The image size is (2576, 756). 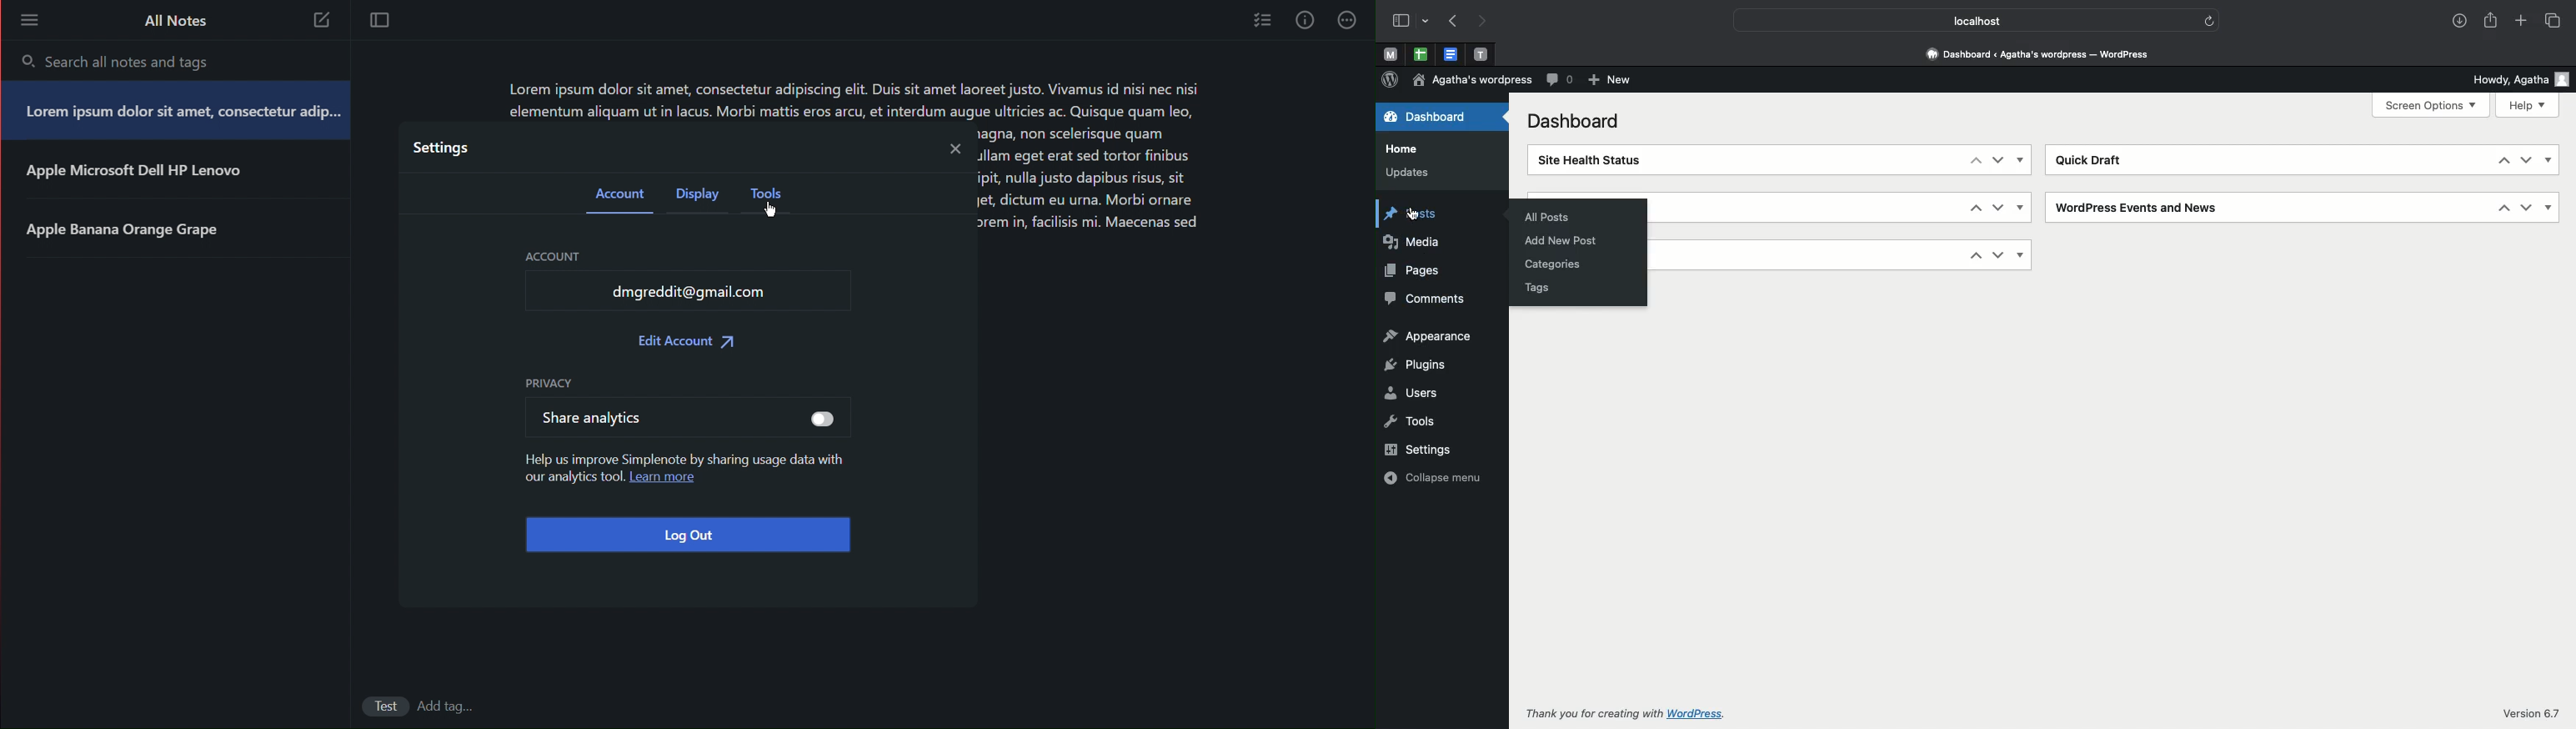 I want to click on Comments, so click(x=1424, y=299).